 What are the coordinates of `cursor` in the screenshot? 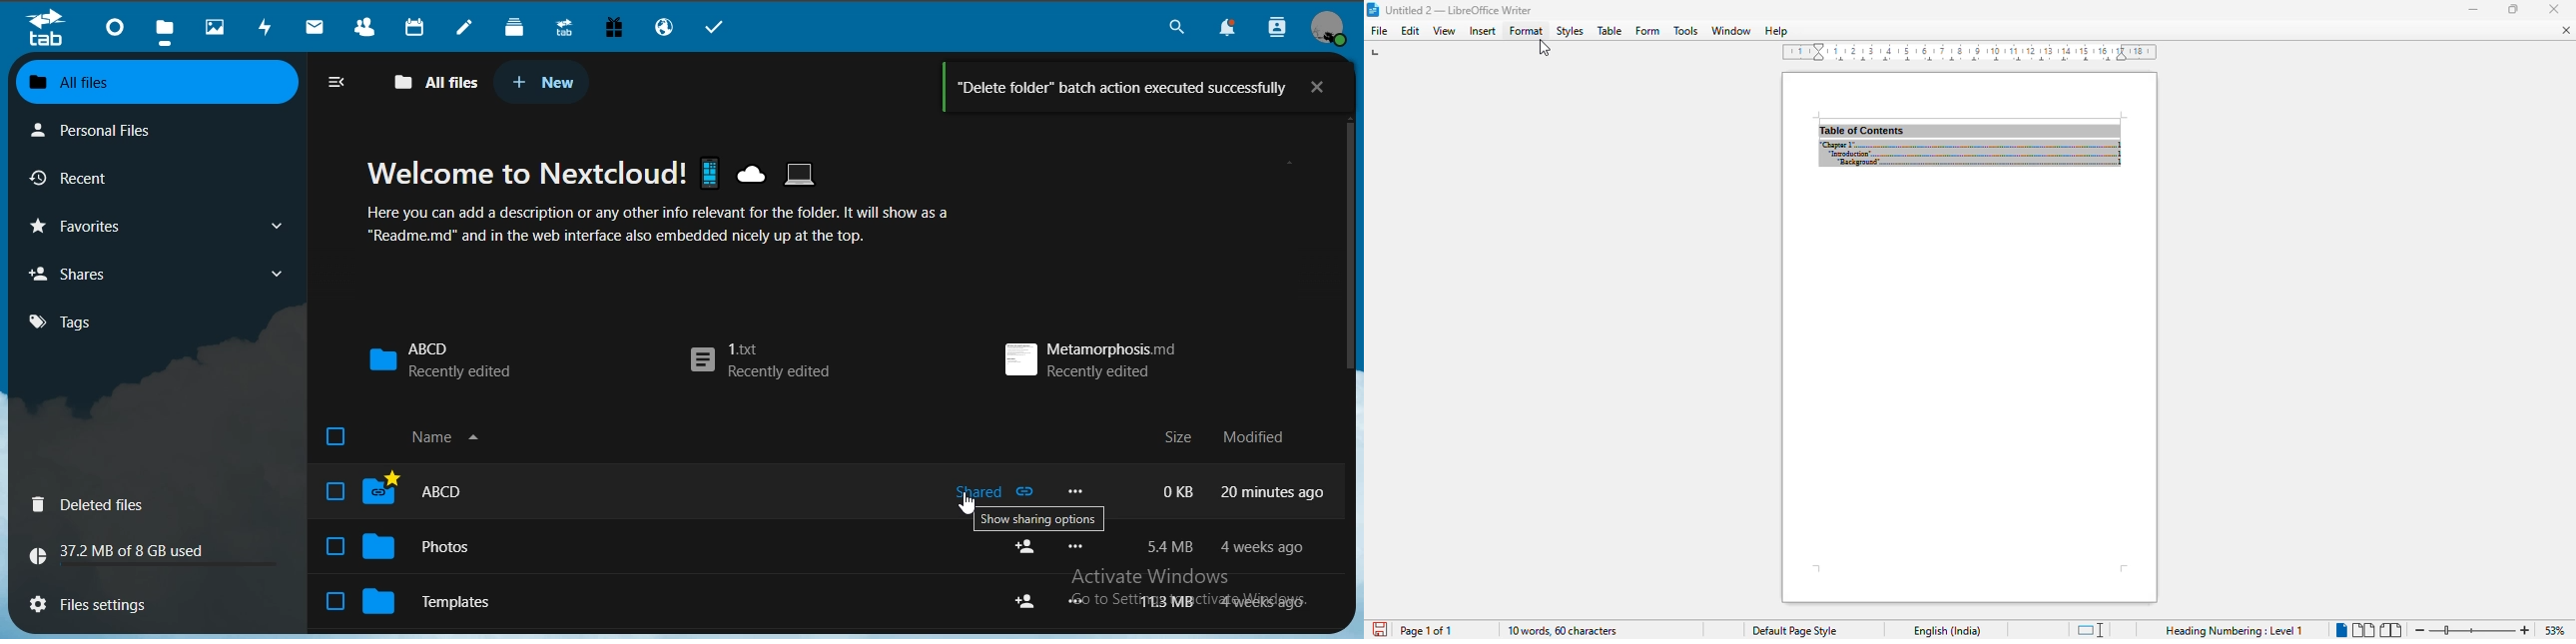 It's located at (1544, 48).